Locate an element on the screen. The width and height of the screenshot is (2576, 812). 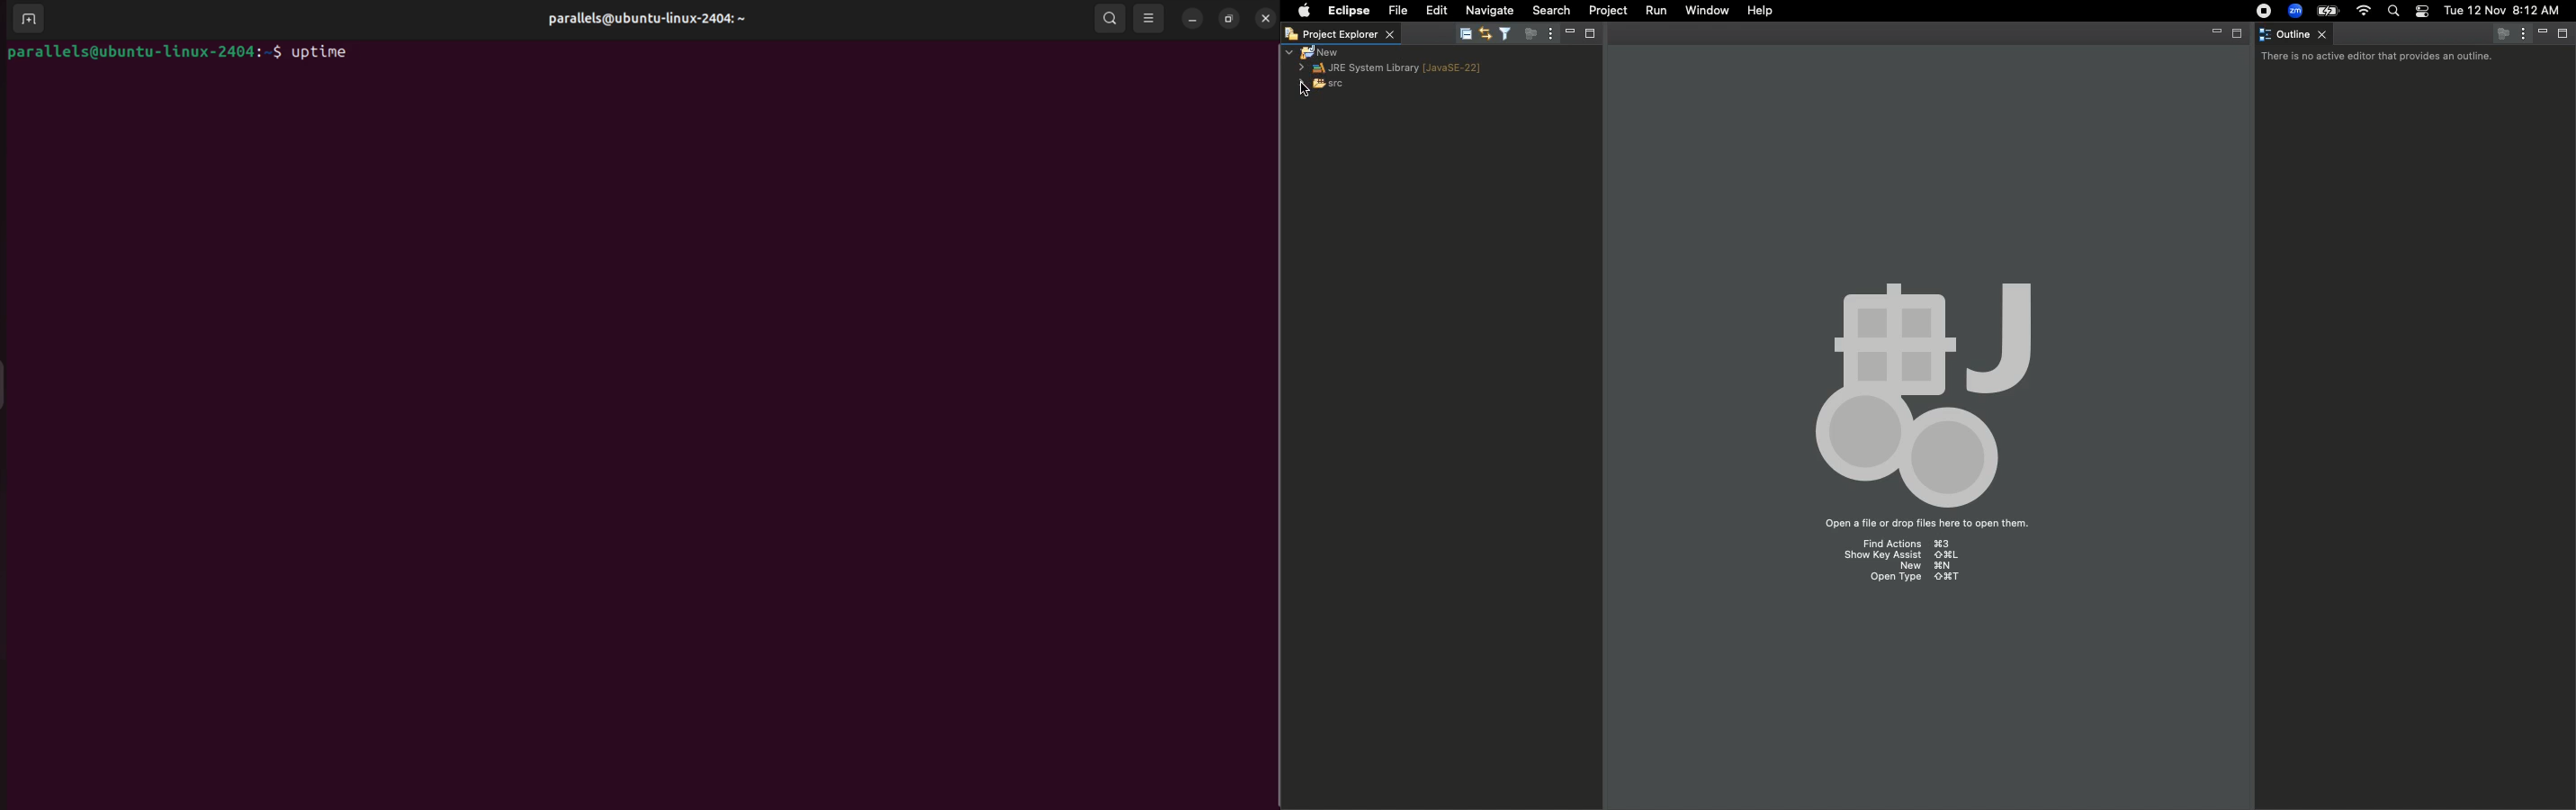
Minimize is located at coordinates (2213, 32).